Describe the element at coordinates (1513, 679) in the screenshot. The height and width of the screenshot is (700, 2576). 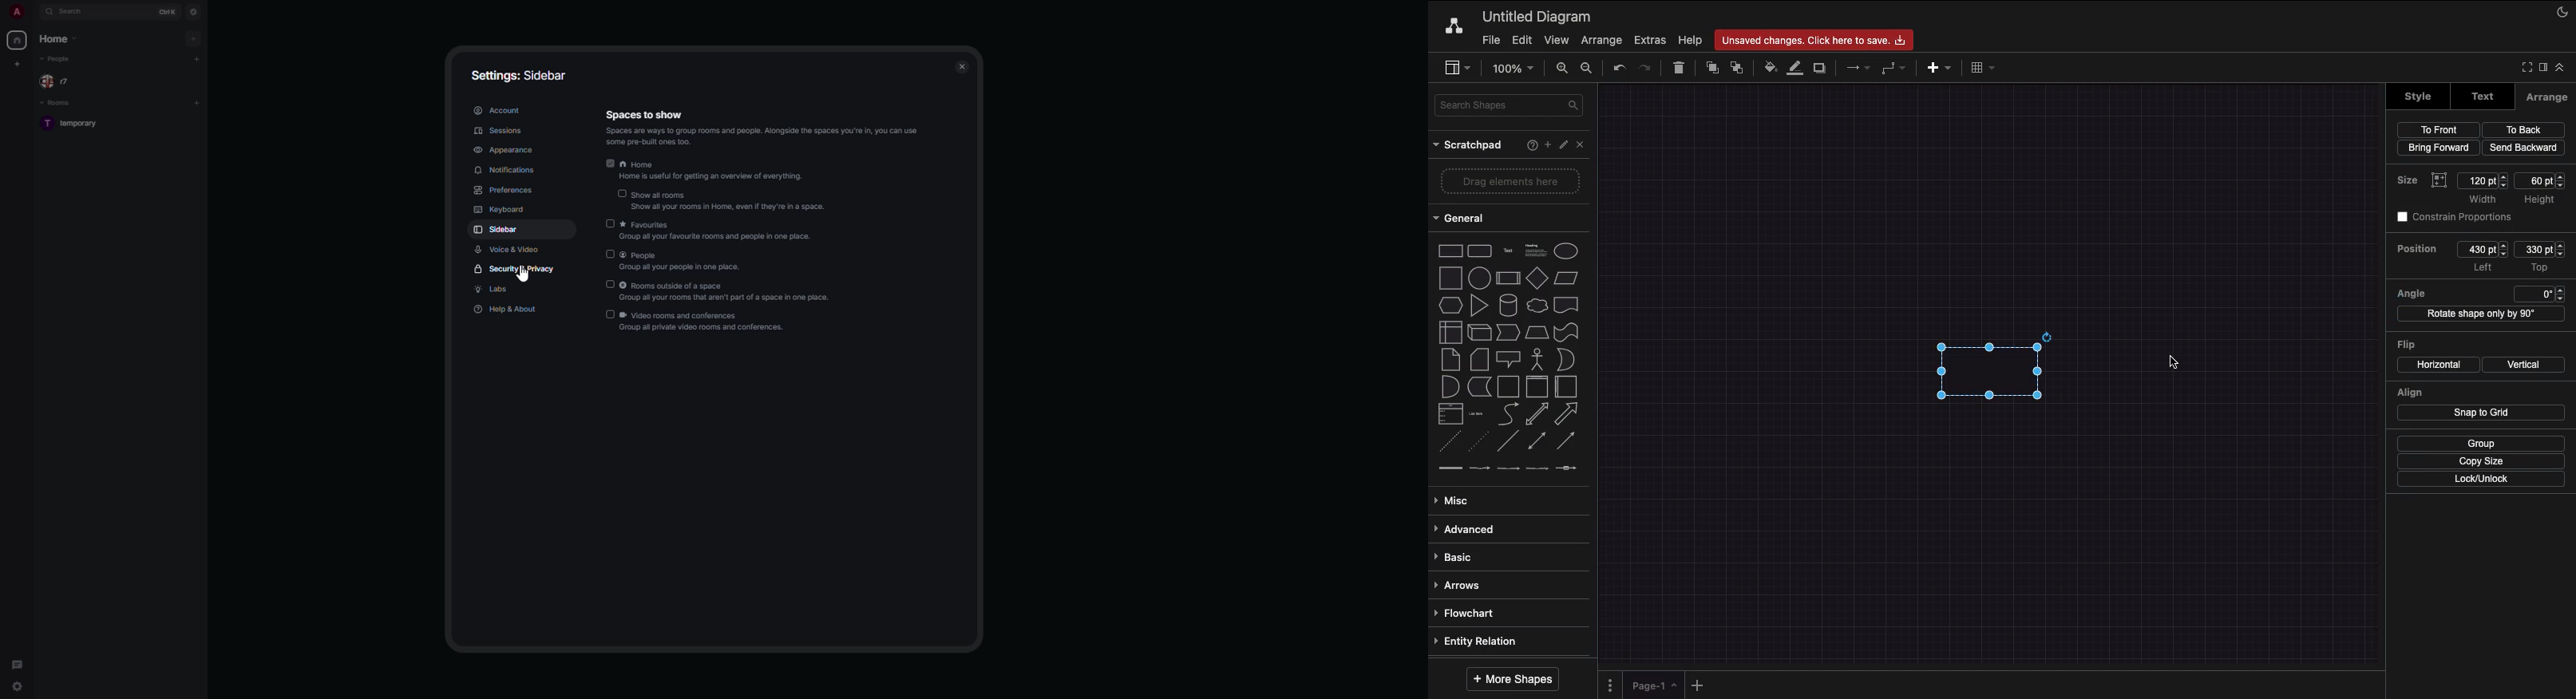
I see `More shapes` at that location.